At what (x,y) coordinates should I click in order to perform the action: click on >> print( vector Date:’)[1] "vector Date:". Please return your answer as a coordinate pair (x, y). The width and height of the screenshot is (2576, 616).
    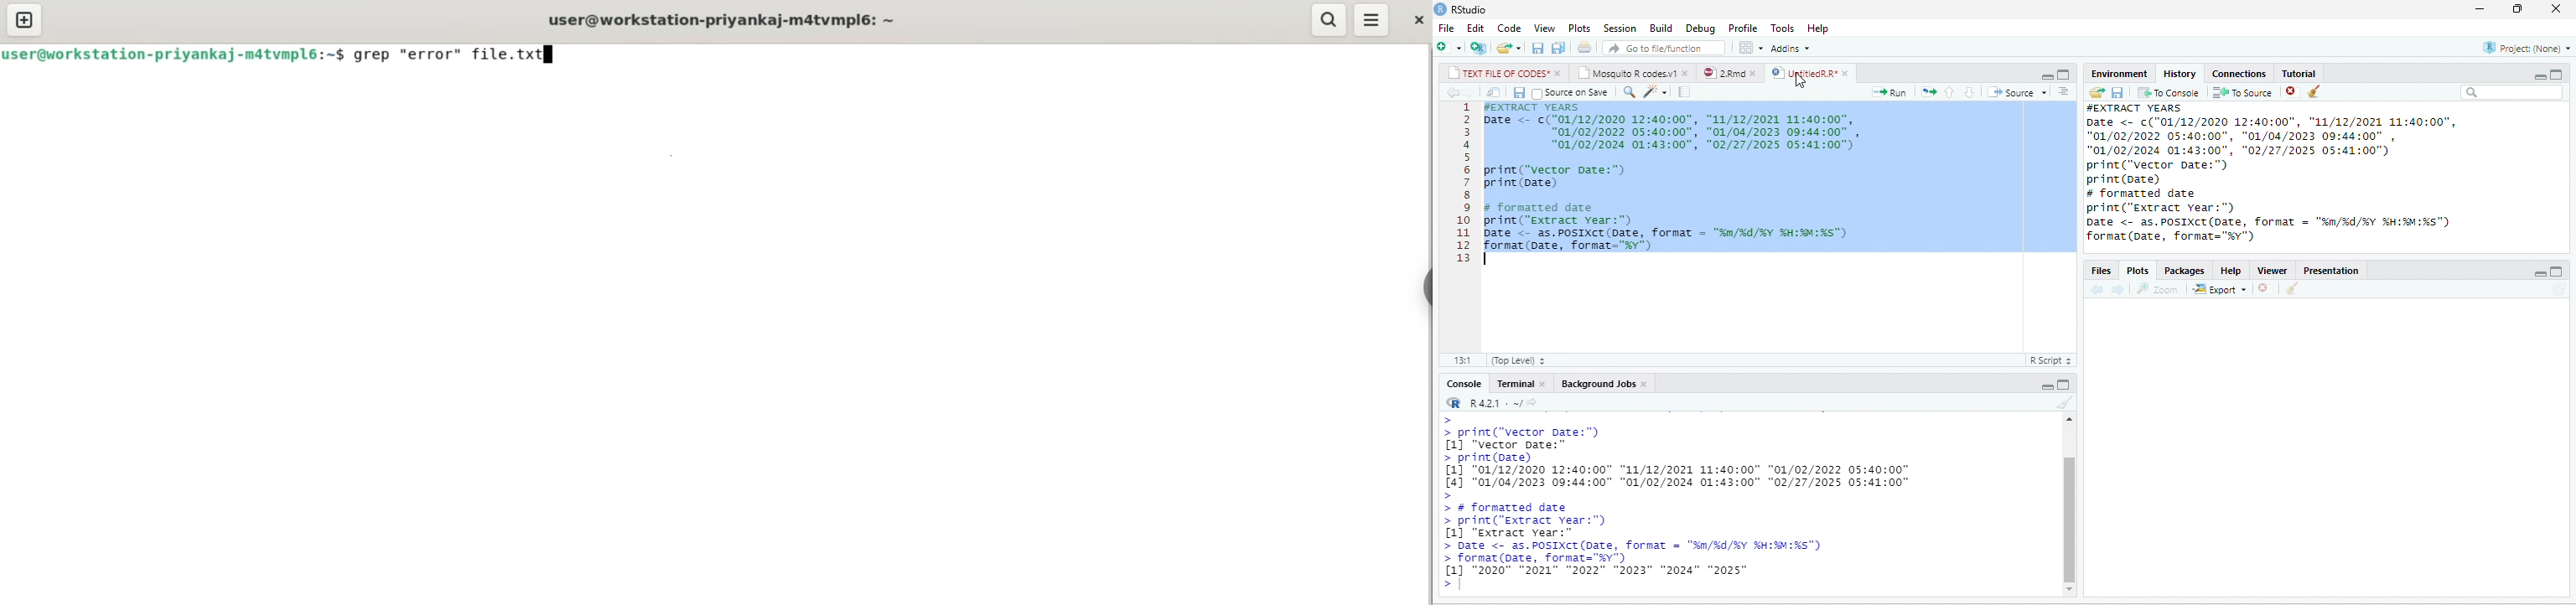
    Looking at the image, I should click on (1540, 433).